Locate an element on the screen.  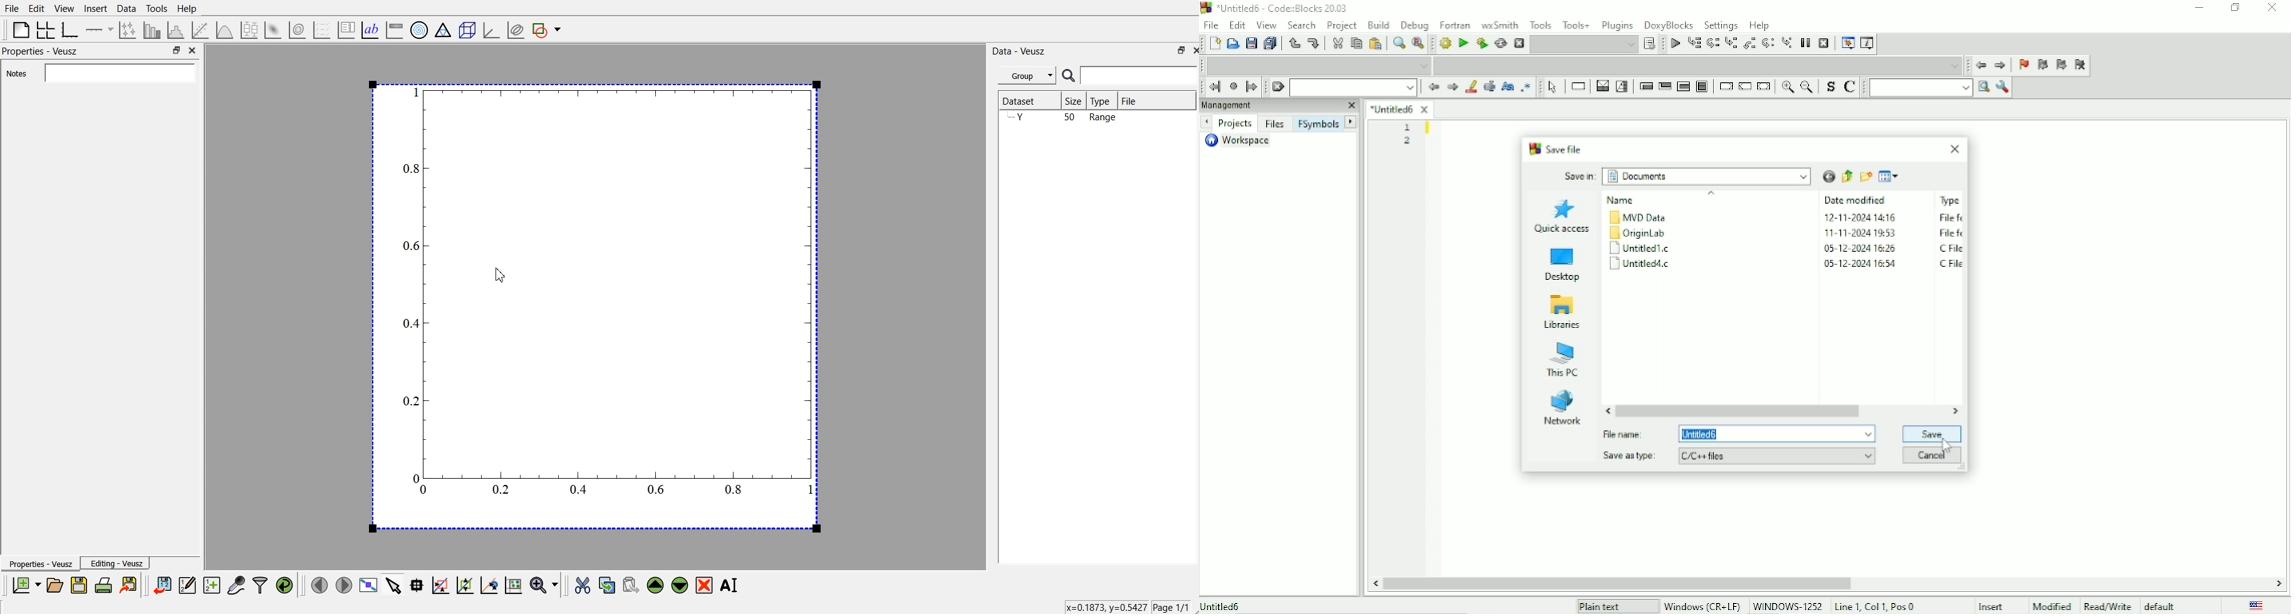
Zoom out is located at coordinates (1808, 88).